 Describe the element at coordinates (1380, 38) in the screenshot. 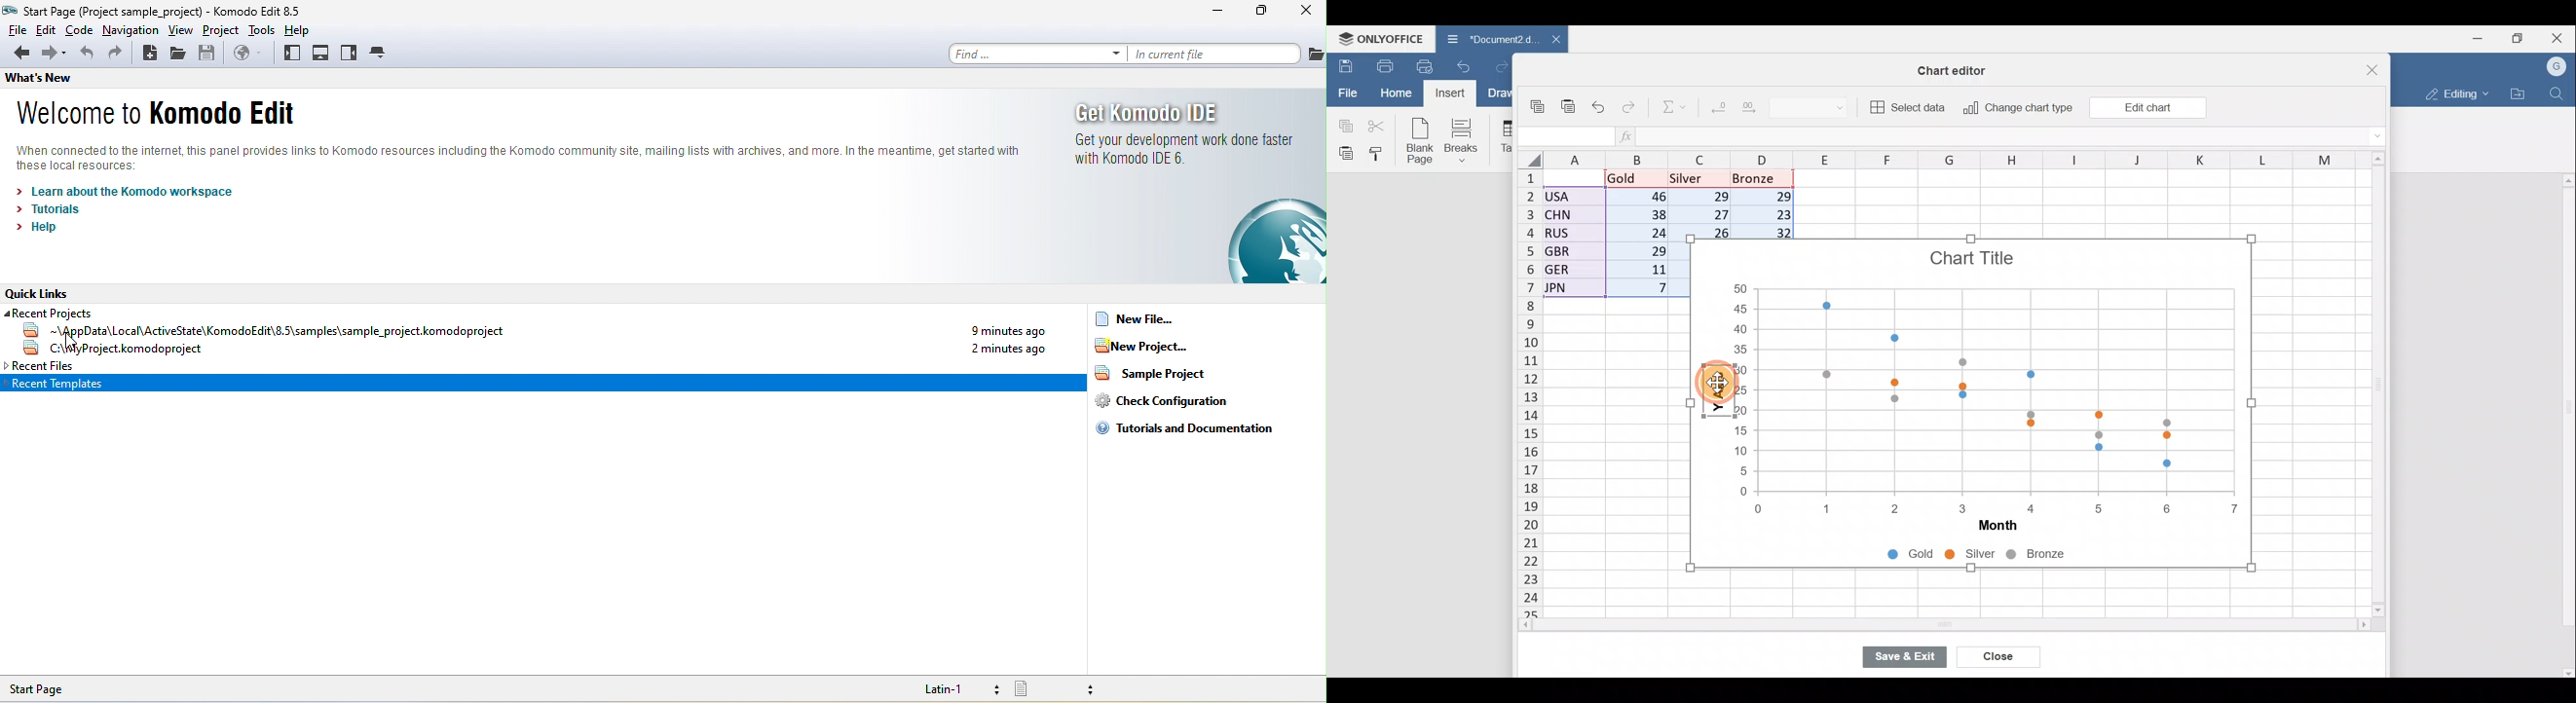

I see `ONLYOFFICE Menu` at that location.